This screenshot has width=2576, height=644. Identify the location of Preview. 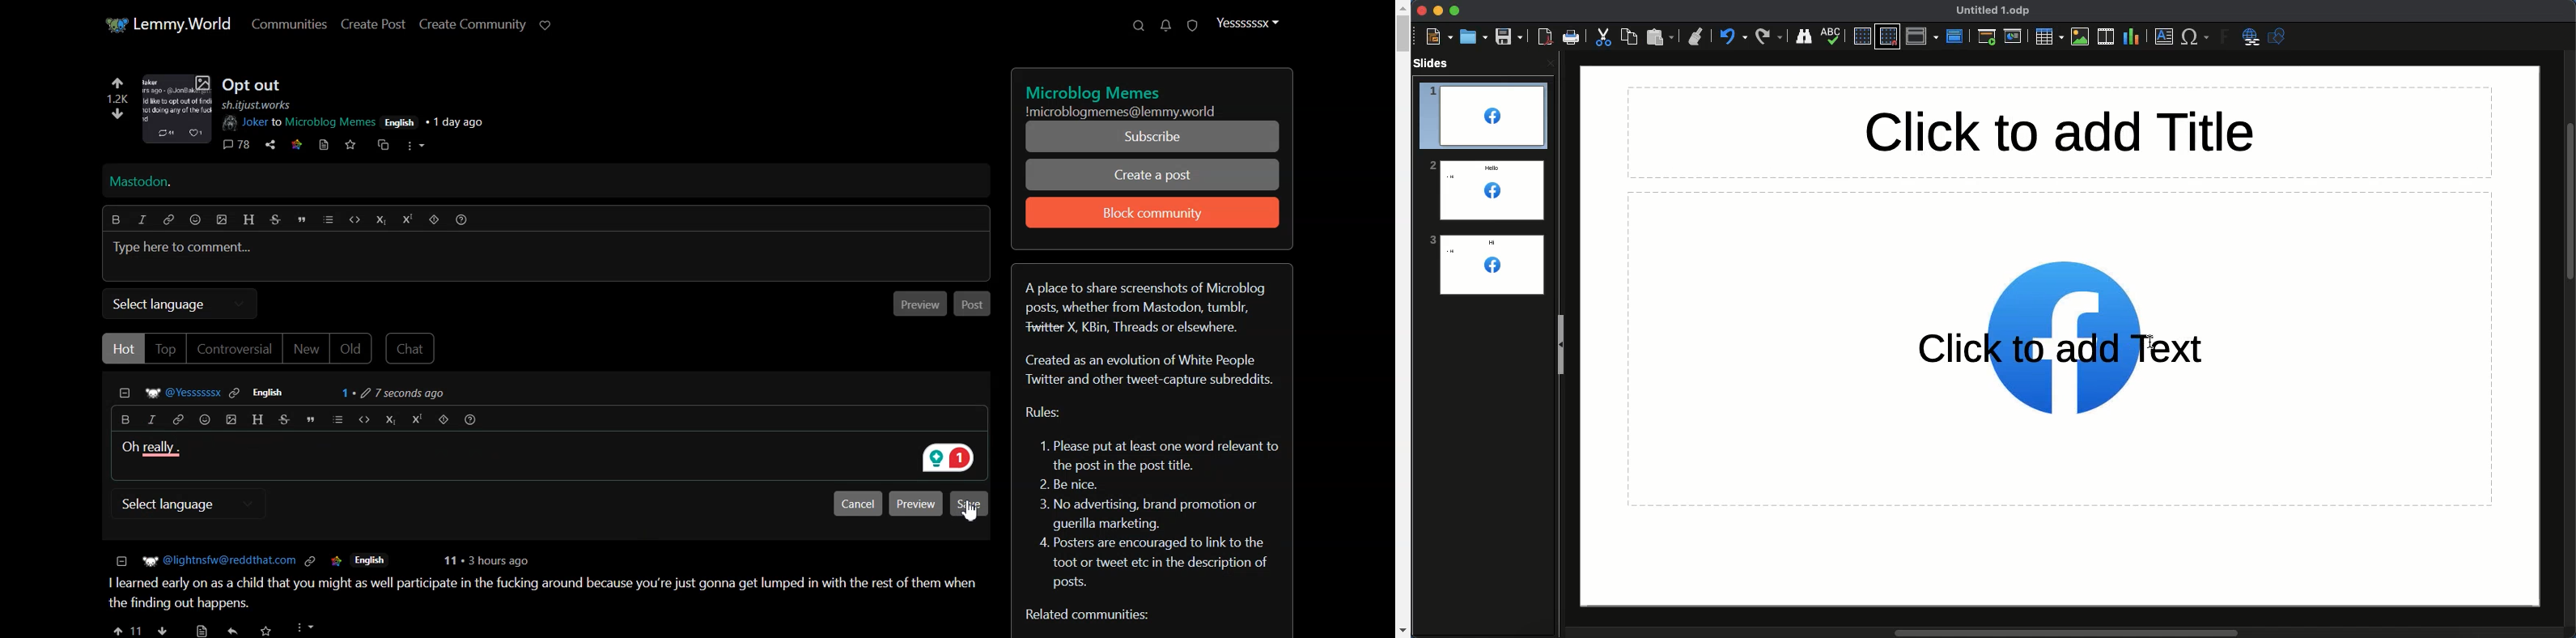
(916, 503).